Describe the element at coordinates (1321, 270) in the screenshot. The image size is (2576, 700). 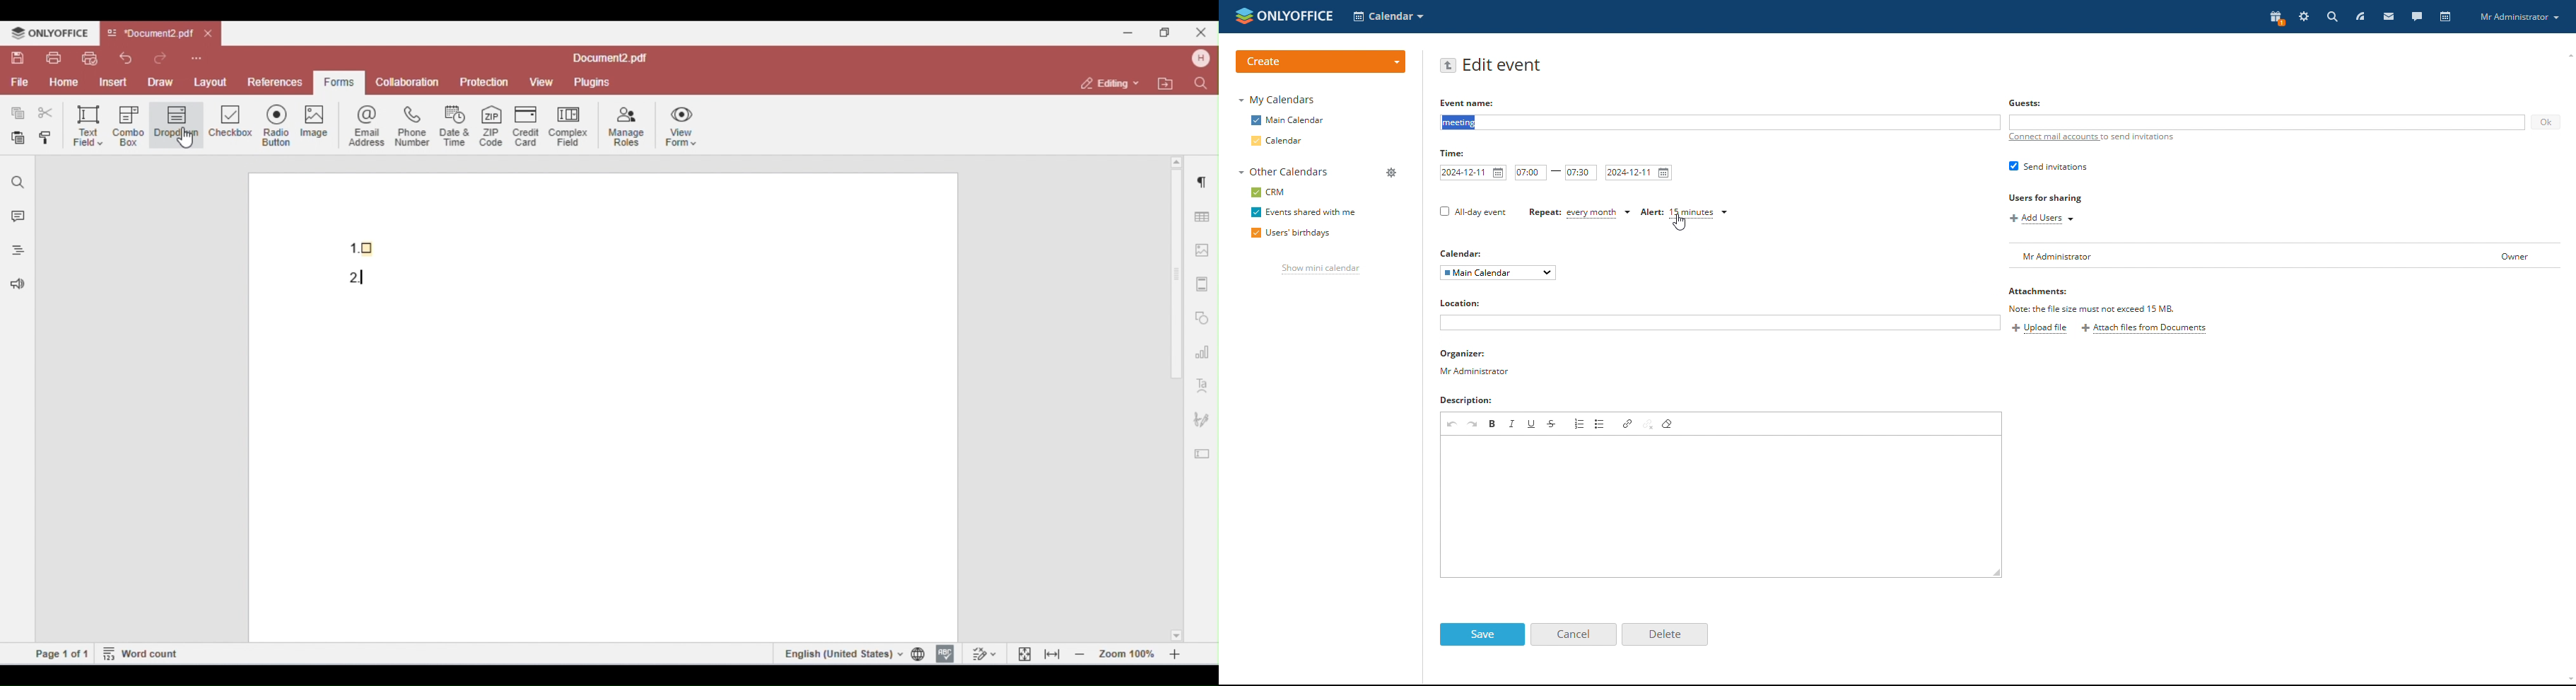
I see `show mini calendar` at that location.